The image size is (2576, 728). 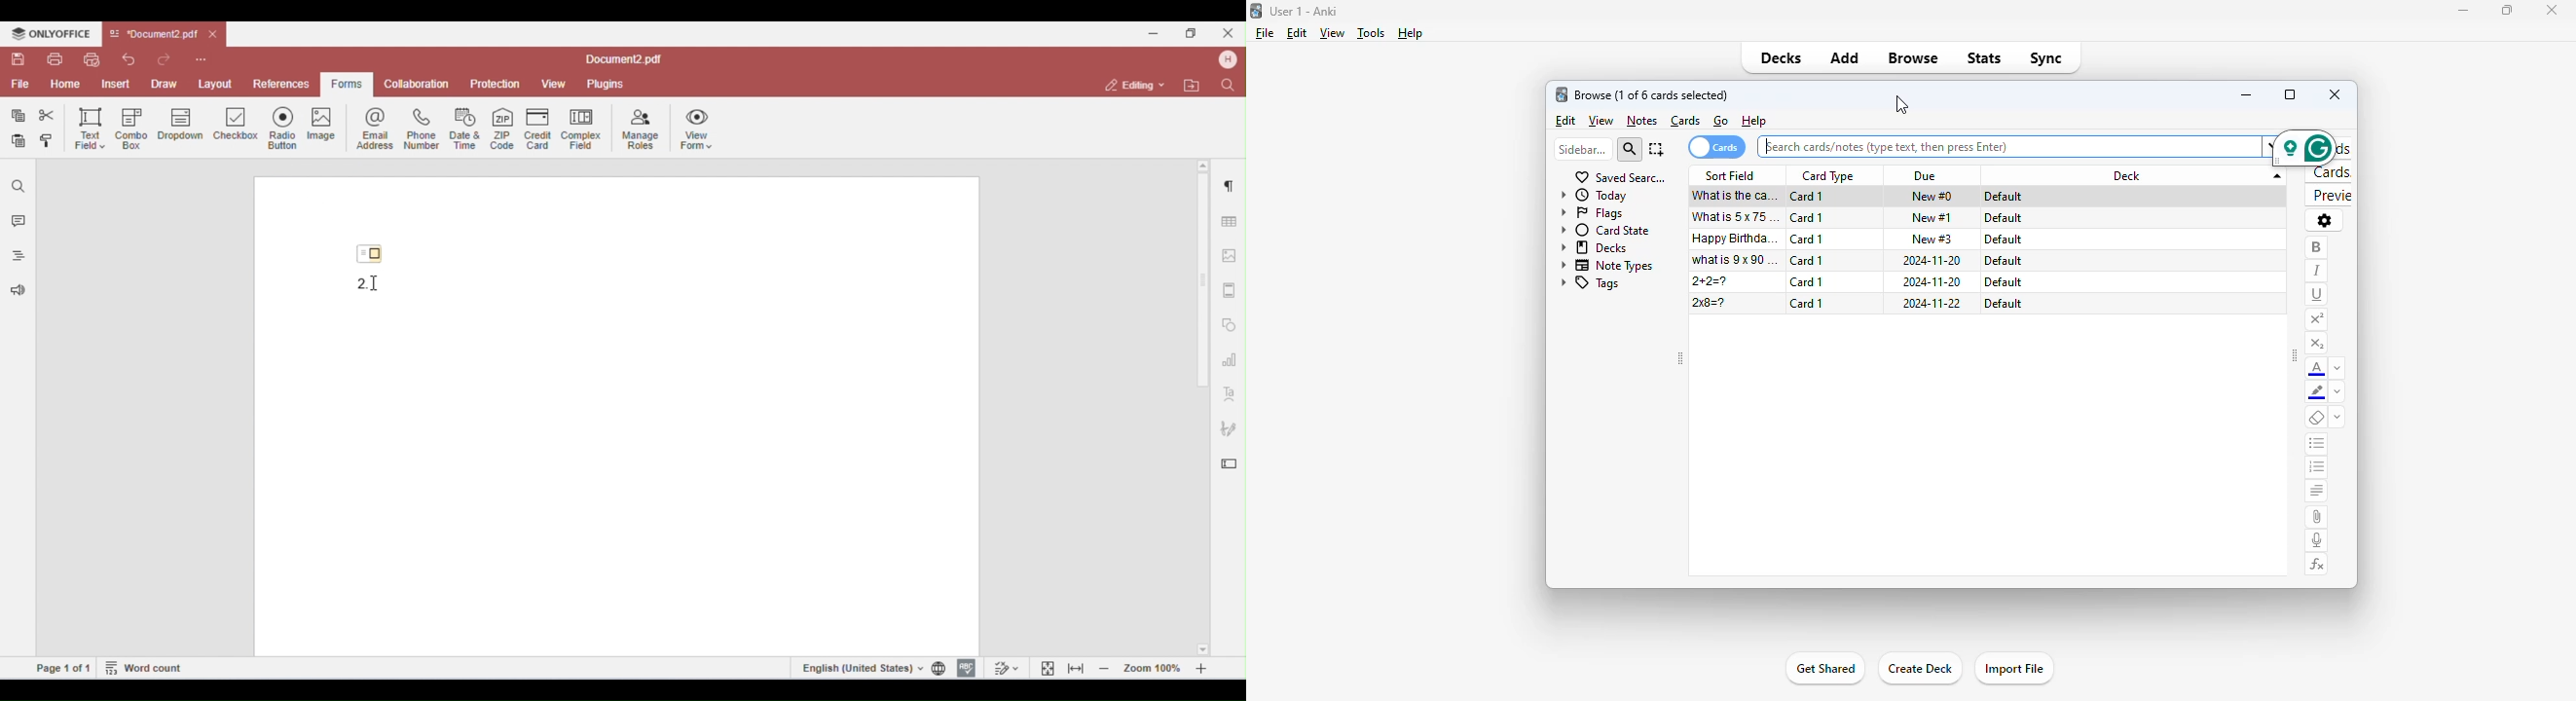 What do you see at coordinates (2317, 320) in the screenshot?
I see `superscript` at bounding box center [2317, 320].